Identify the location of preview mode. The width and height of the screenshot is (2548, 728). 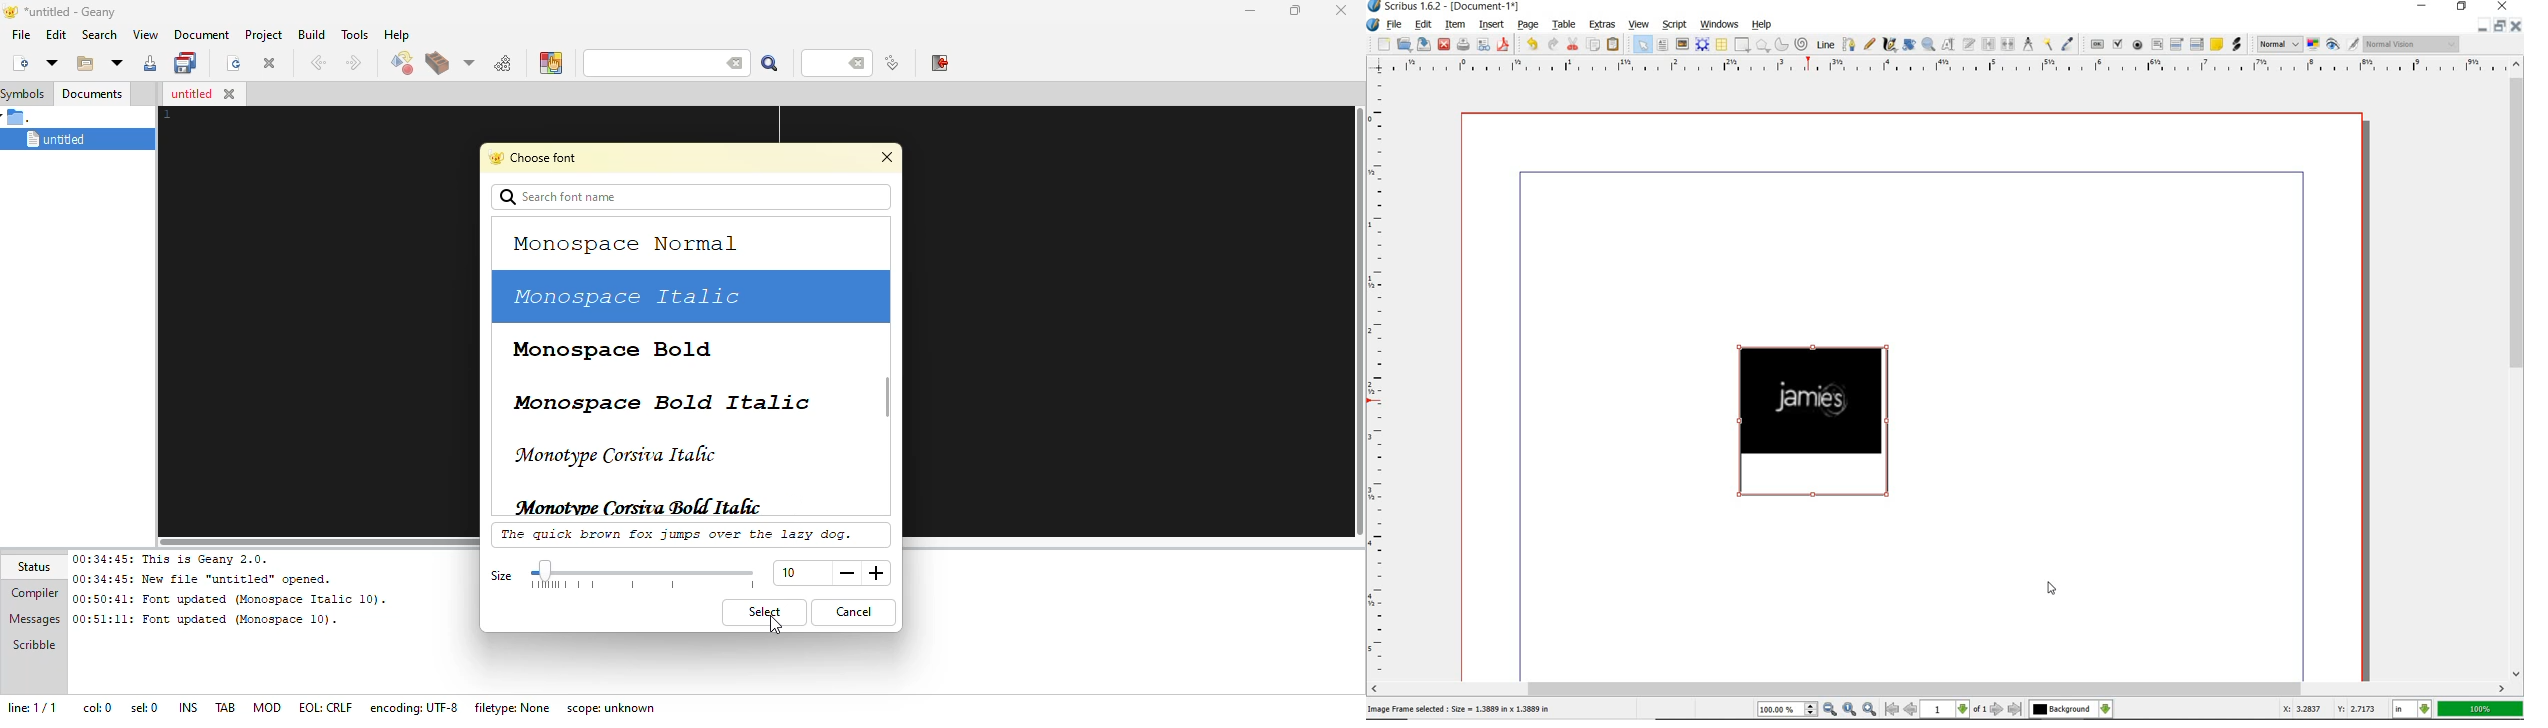
(2343, 45).